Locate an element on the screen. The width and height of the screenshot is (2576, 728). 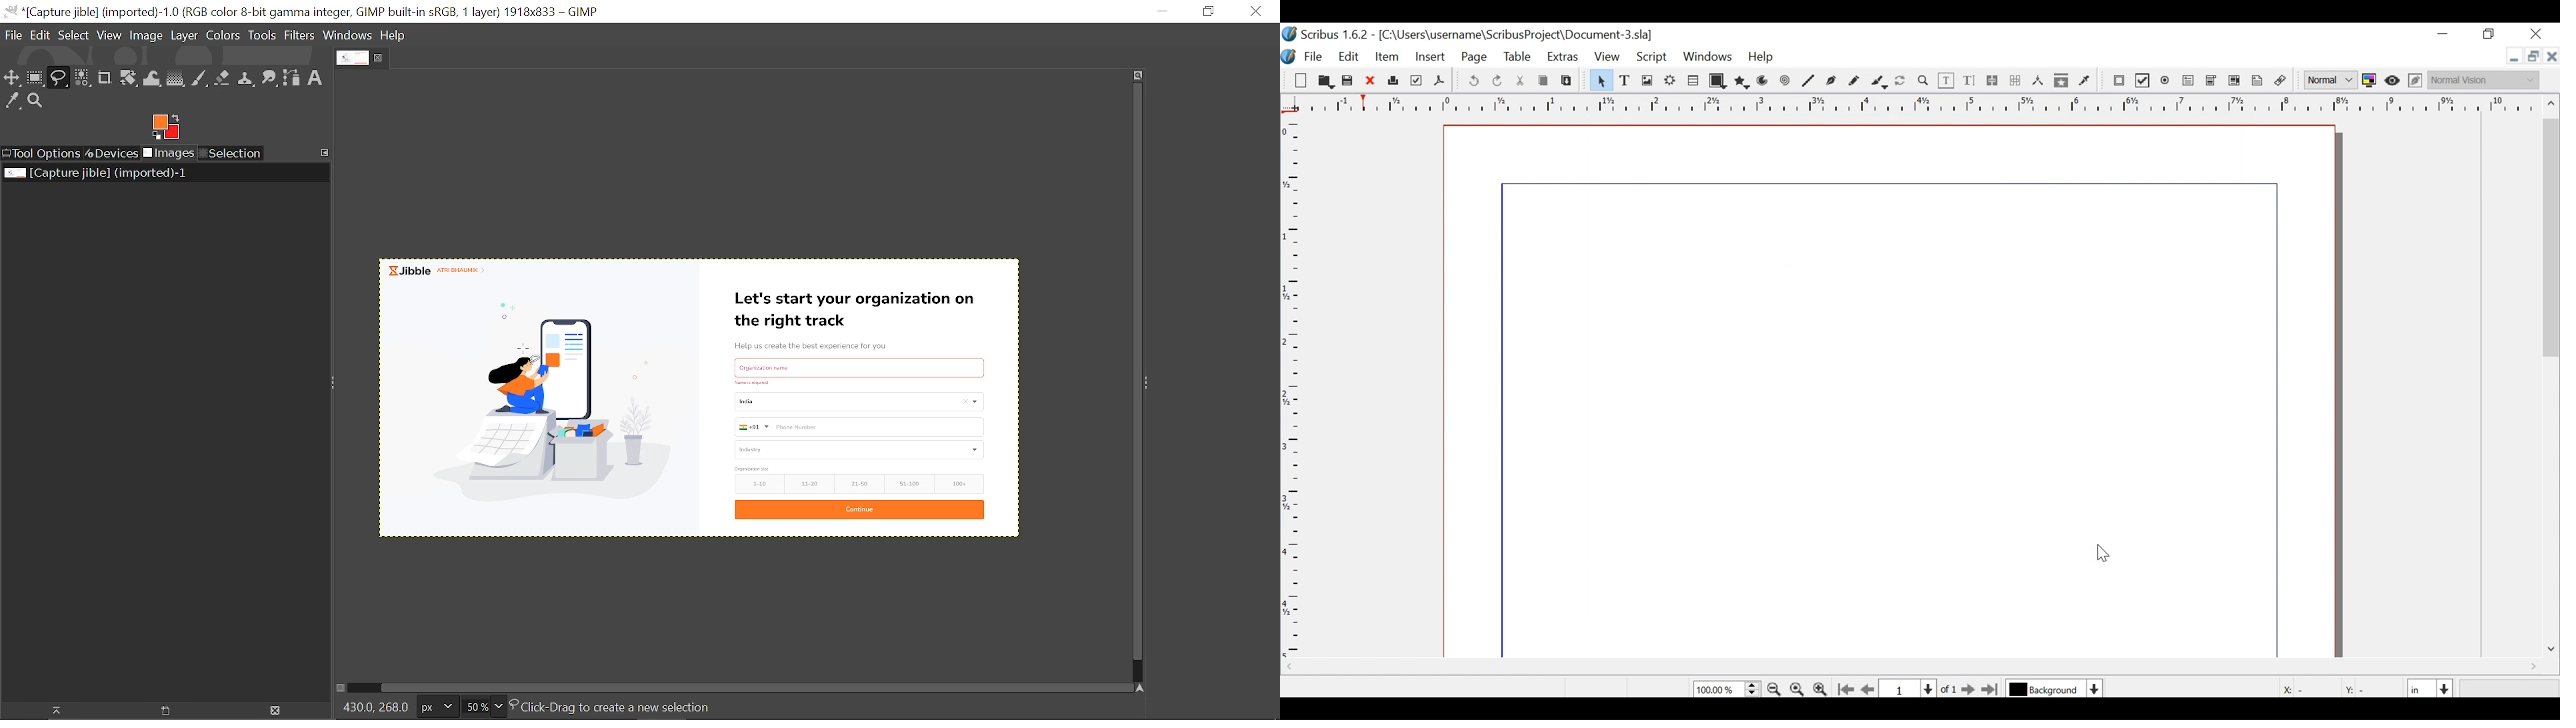
Script is located at coordinates (1653, 59).